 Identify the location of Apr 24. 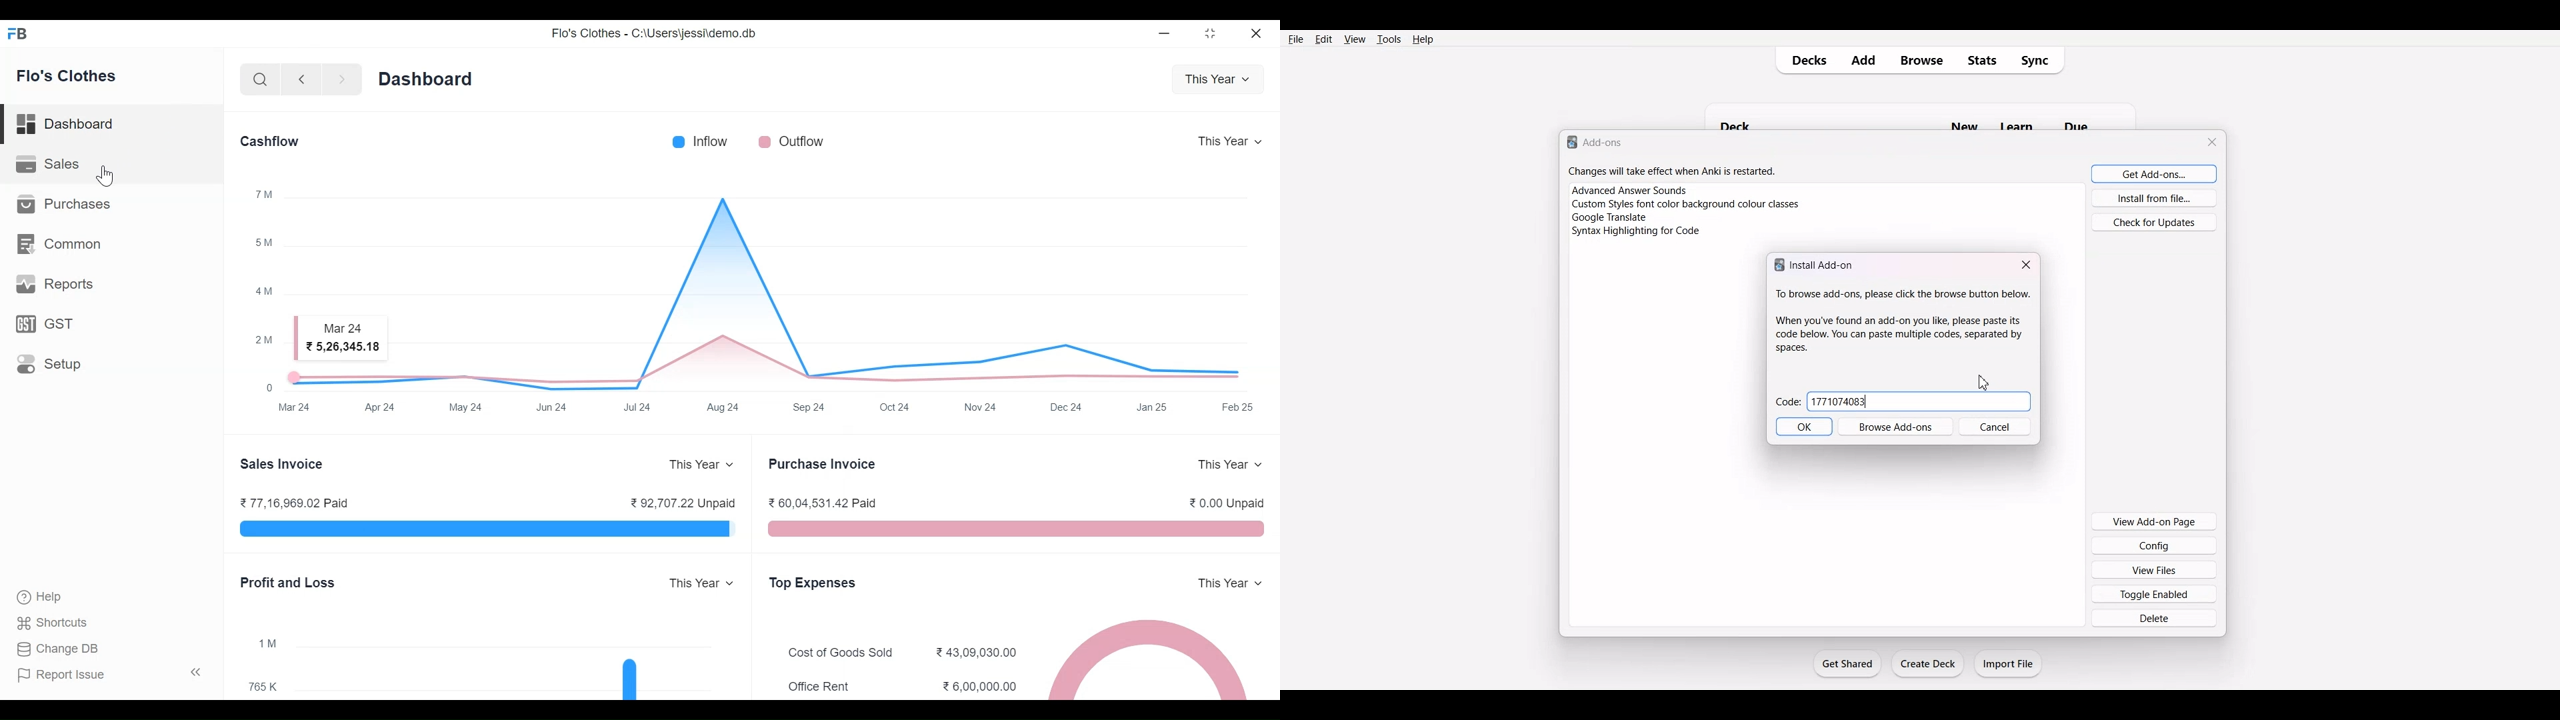
(382, 407).